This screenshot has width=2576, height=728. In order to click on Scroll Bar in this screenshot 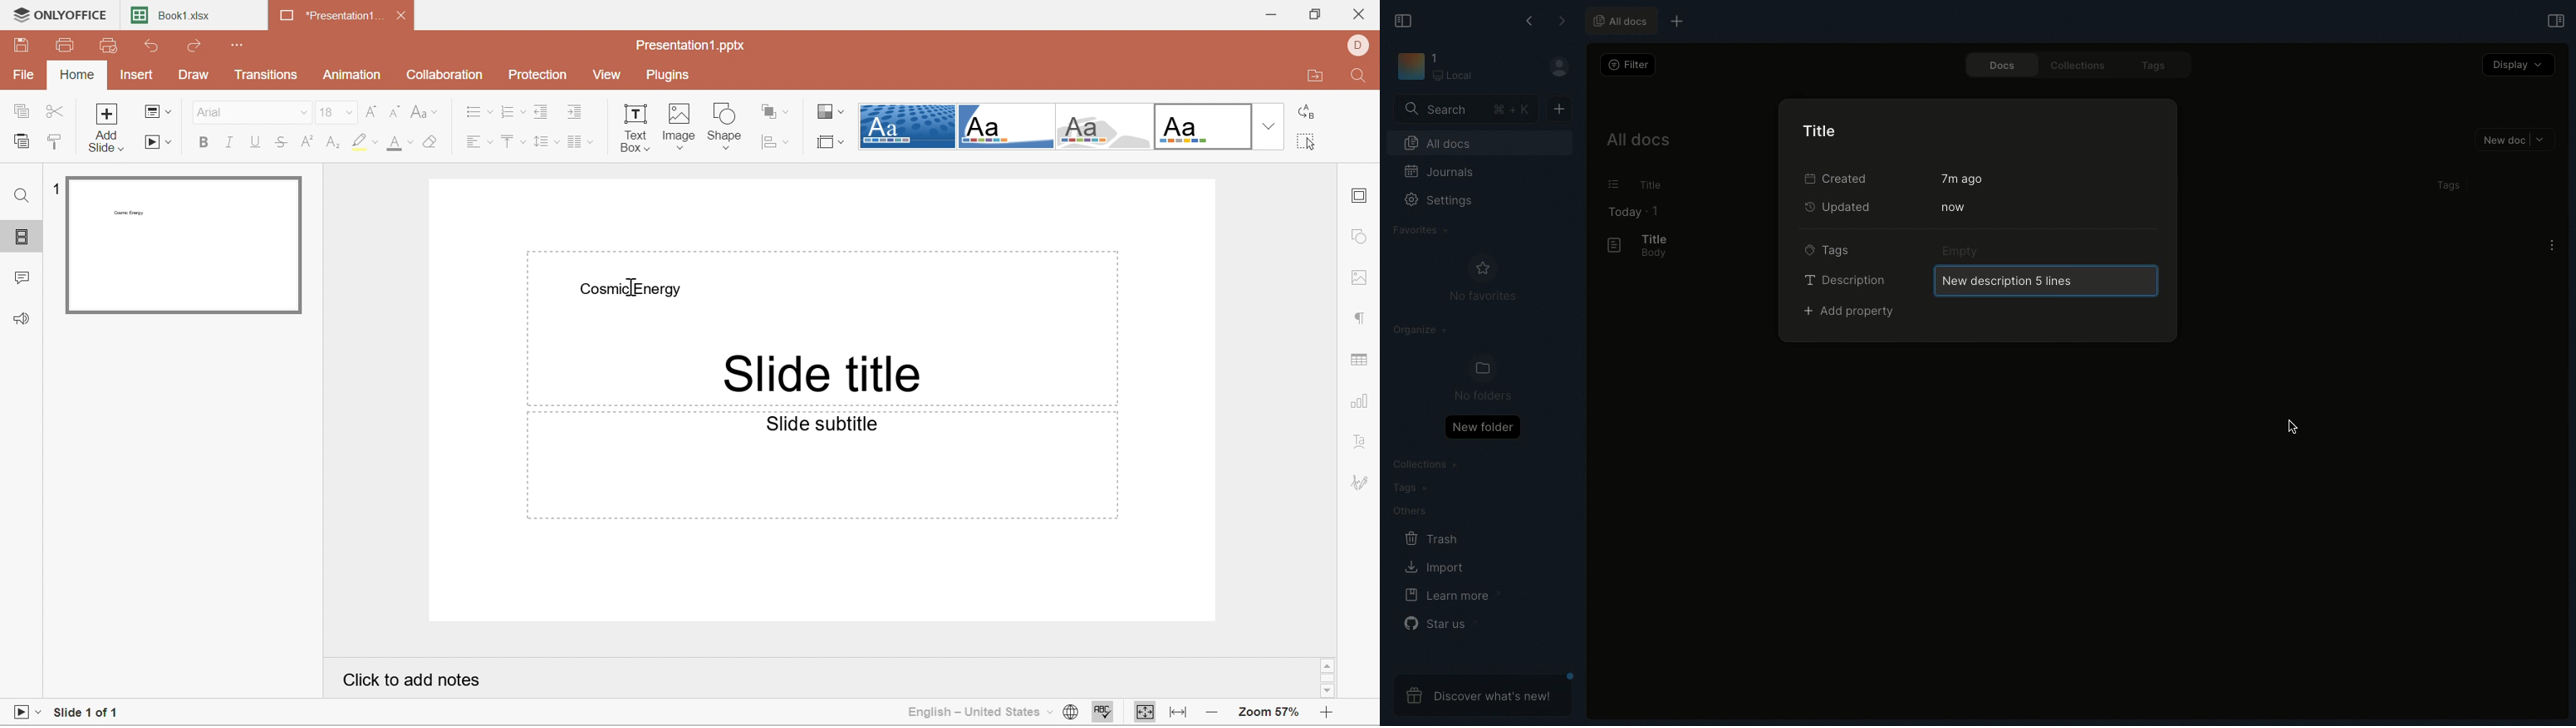, I will do `click(1329, 676)`.